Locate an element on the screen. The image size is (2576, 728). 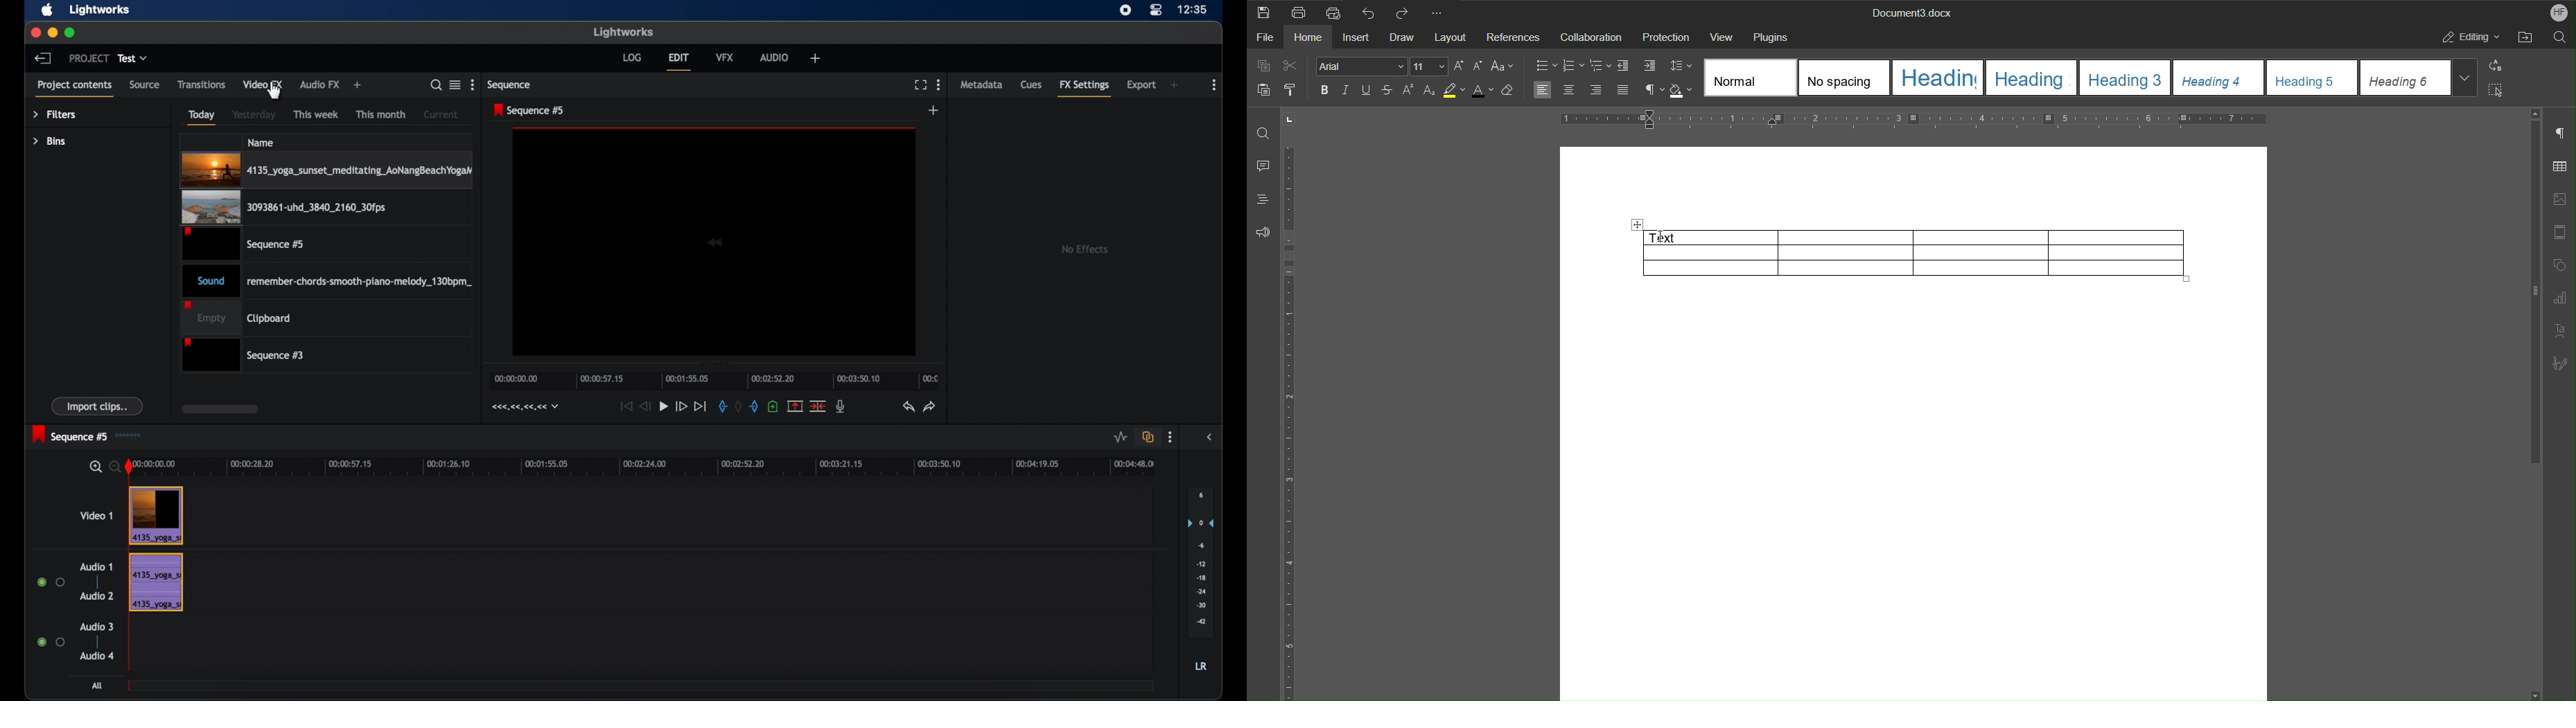
Headings is located at coordinates (1263, 199).